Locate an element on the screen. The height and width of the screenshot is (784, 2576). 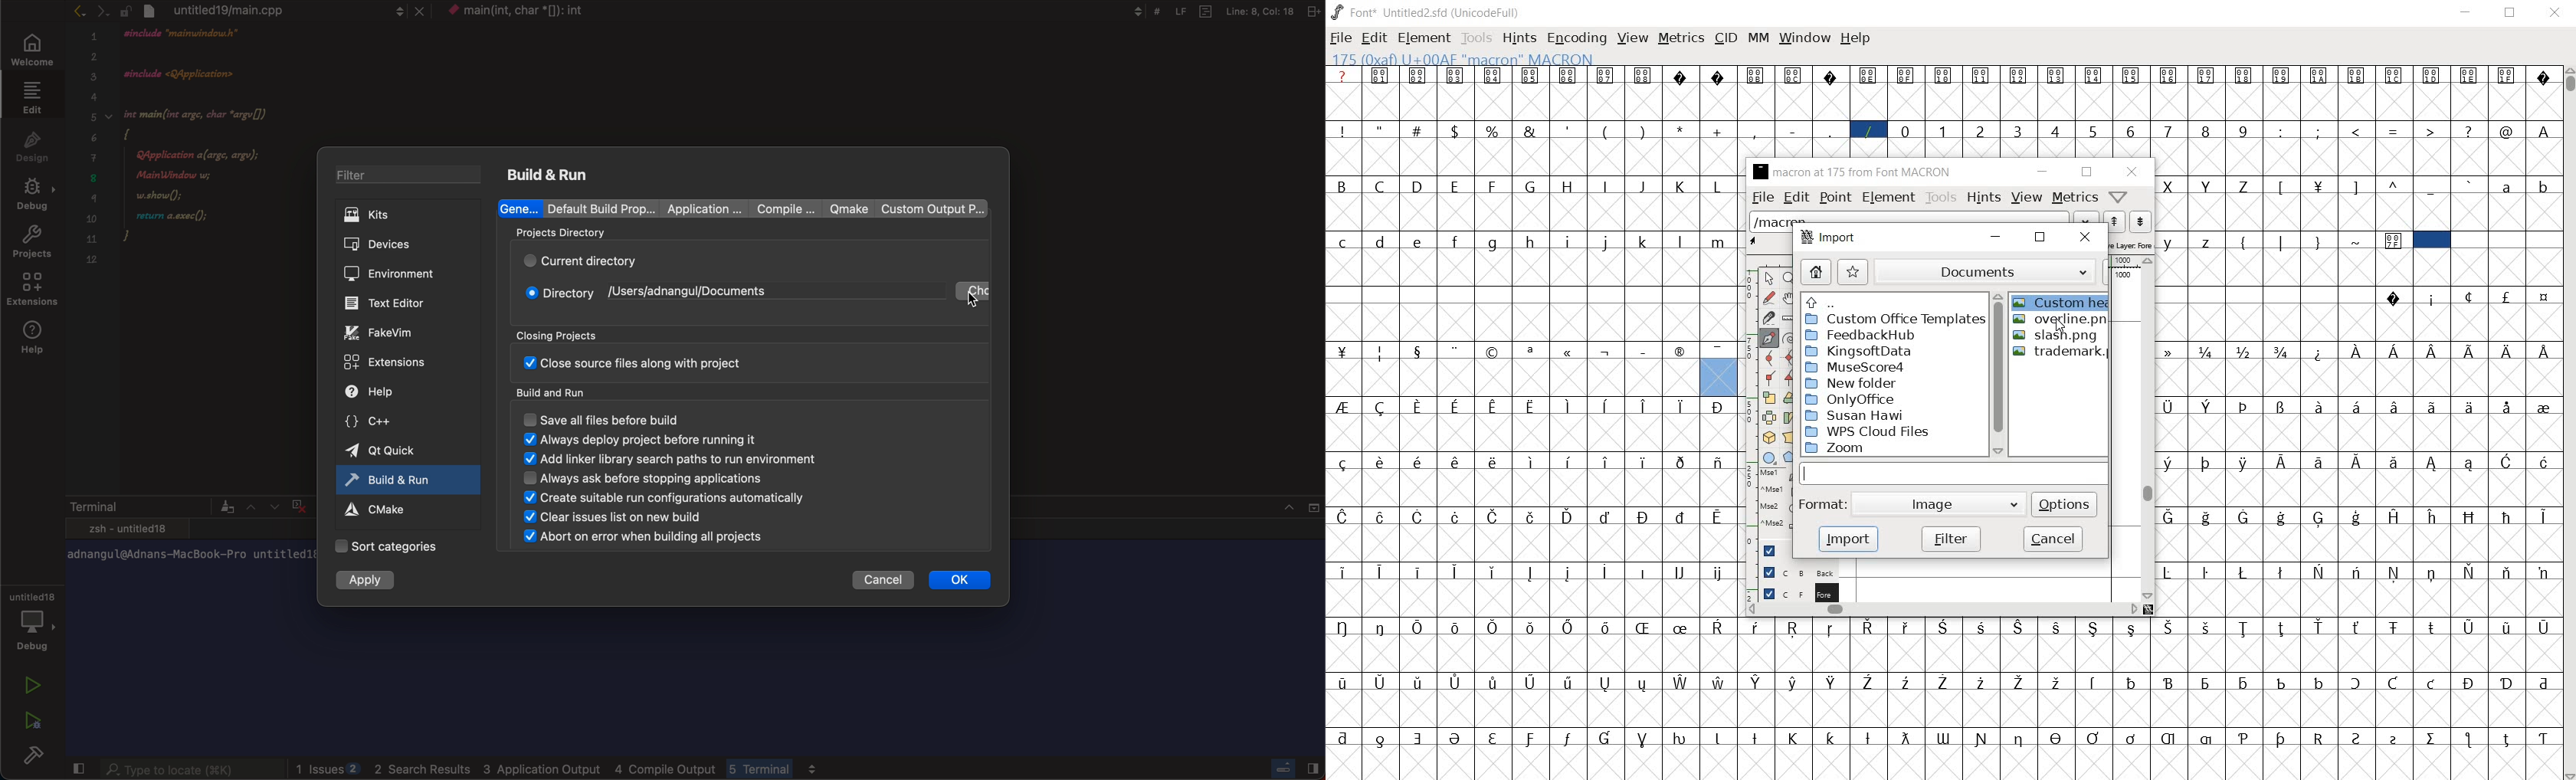
? is located at coordinates (1344, 77).